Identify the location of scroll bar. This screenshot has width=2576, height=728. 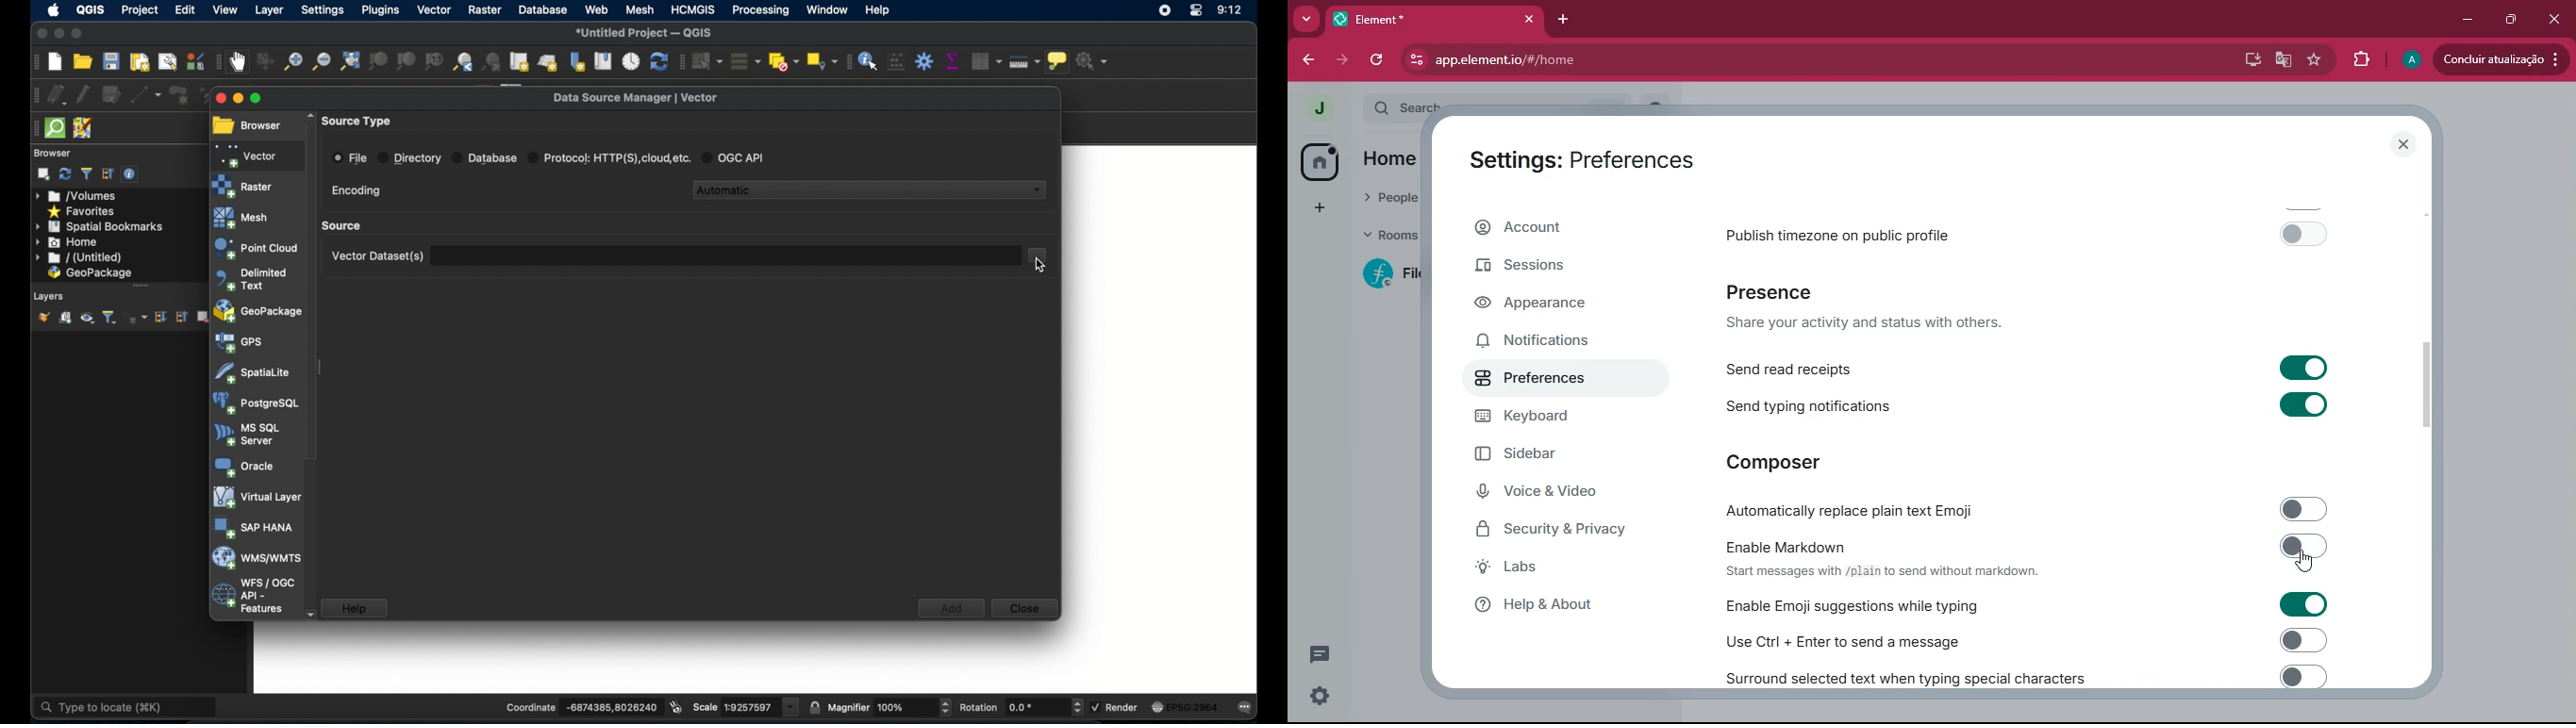
(2429, 388).